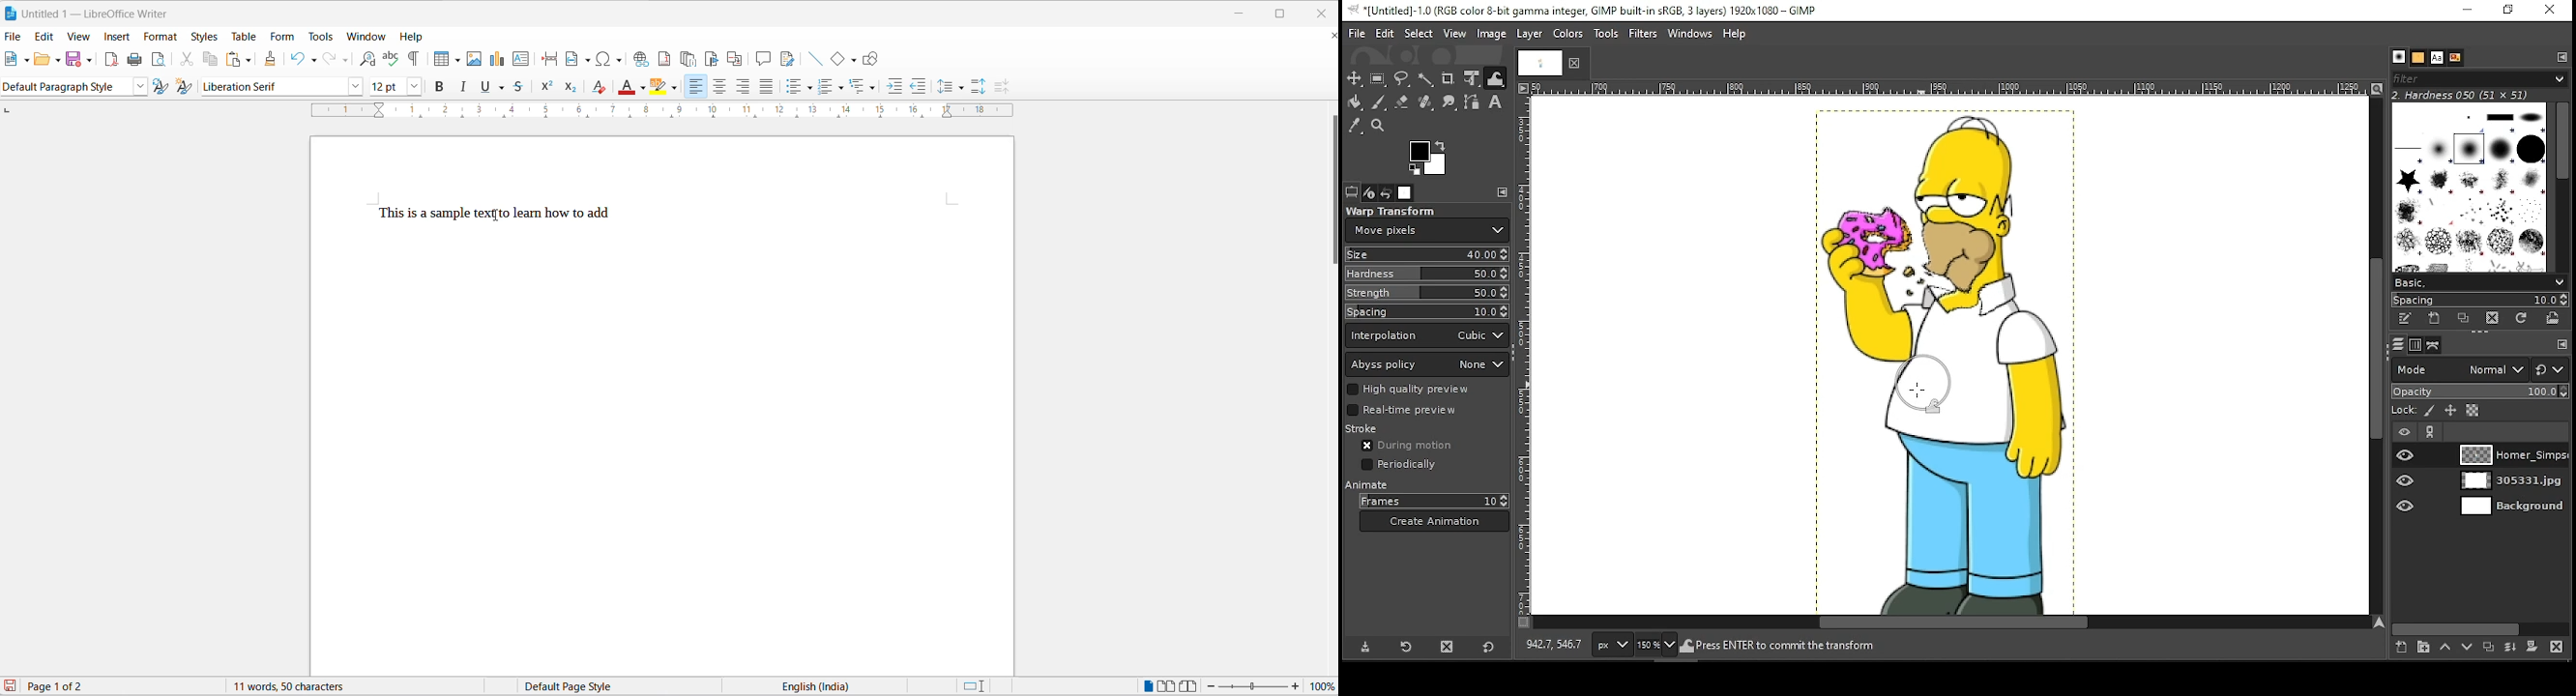 The width and height of the screenshot is (2576, 700). What do you see at coordinates (1379, 127) in the screenshot?
I see `zoom tool` at bounding box center [1379, 127].